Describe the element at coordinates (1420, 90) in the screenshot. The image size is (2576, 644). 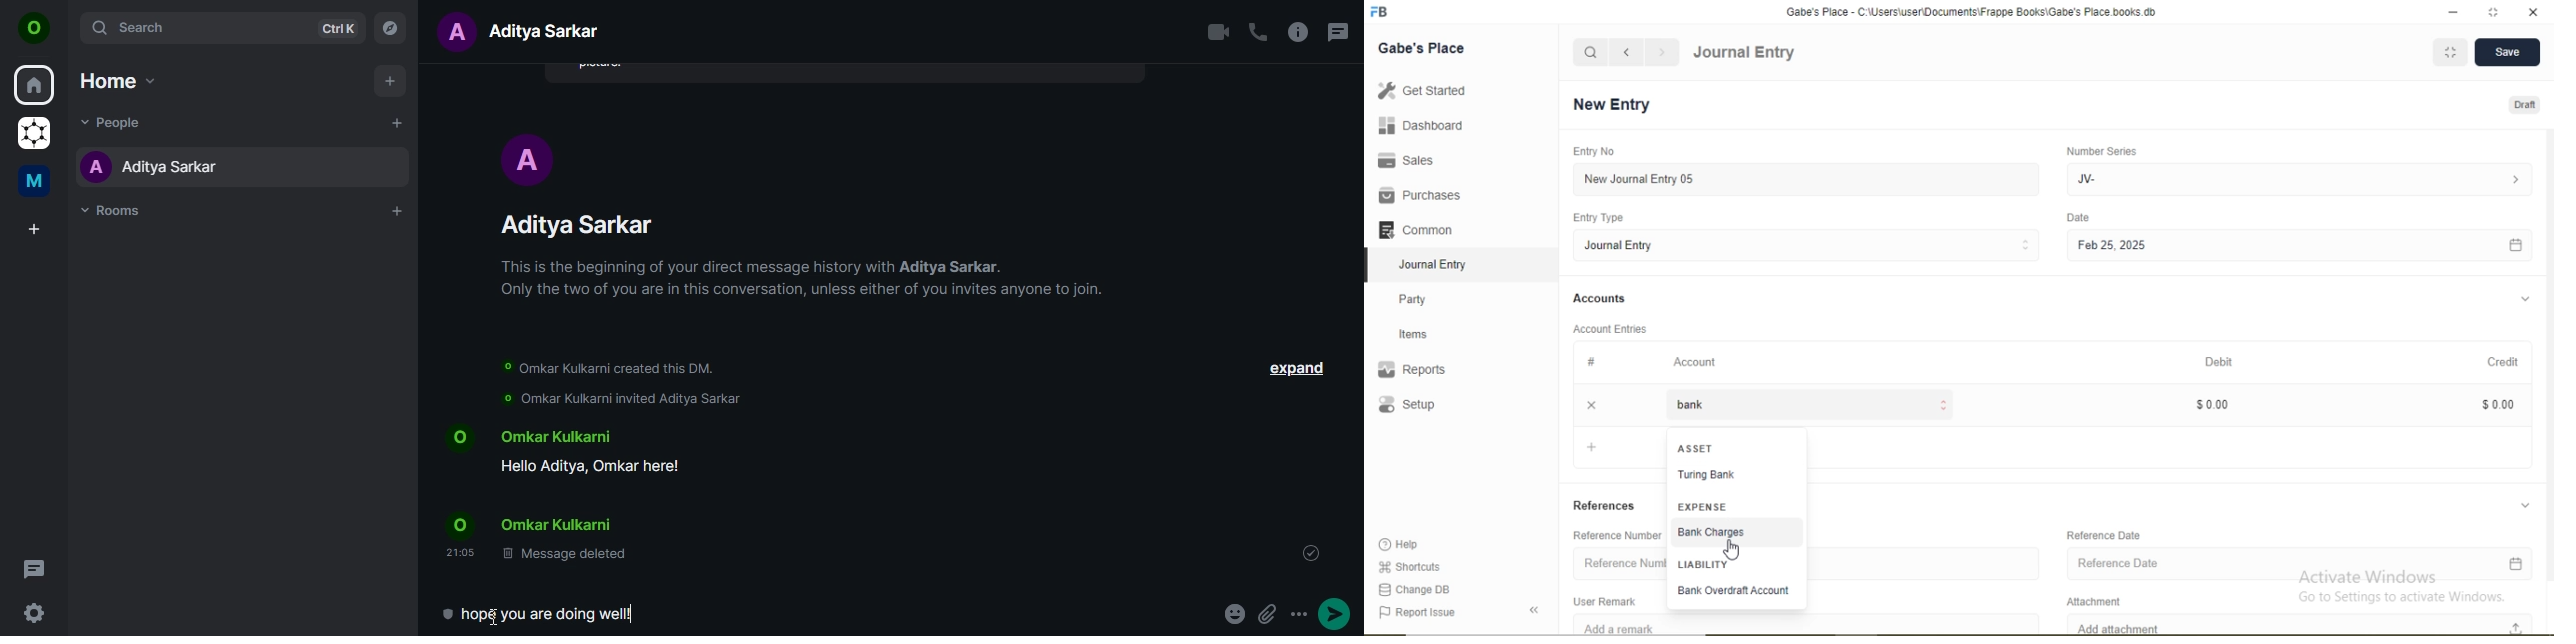
I see `Get Started` at that location.